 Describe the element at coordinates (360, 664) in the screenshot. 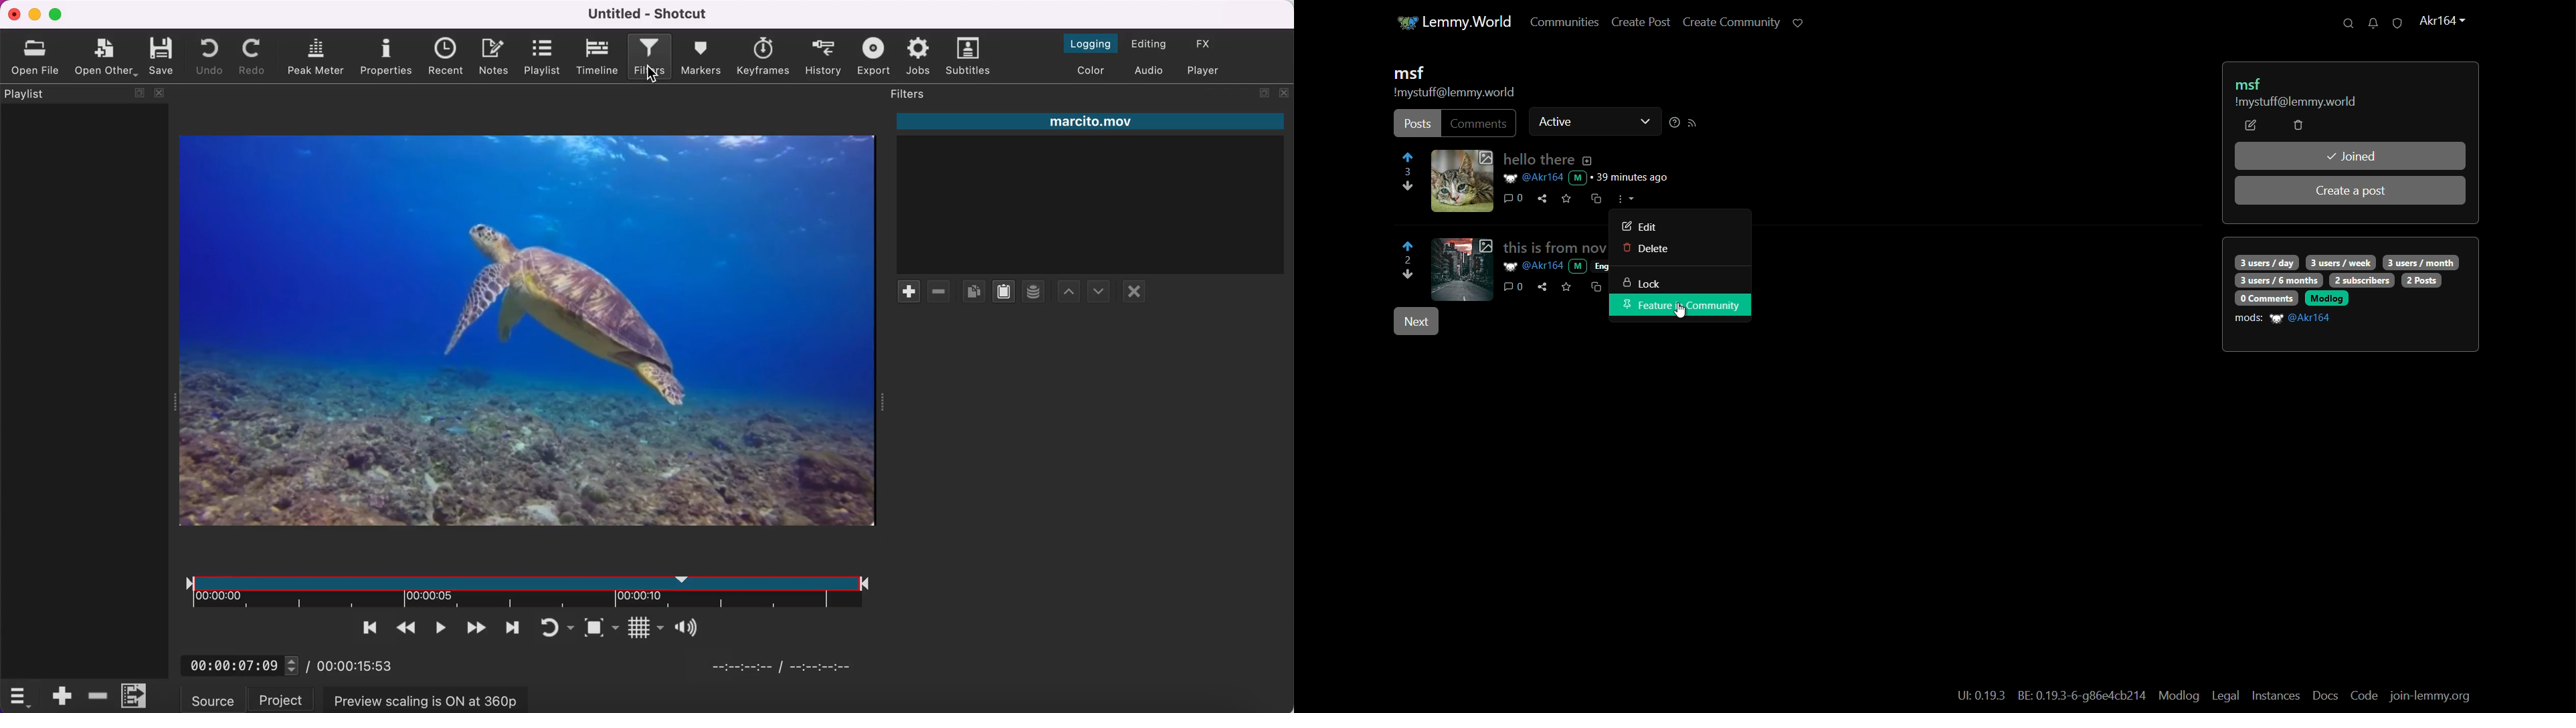

I see `00:00:15:53` at that location.